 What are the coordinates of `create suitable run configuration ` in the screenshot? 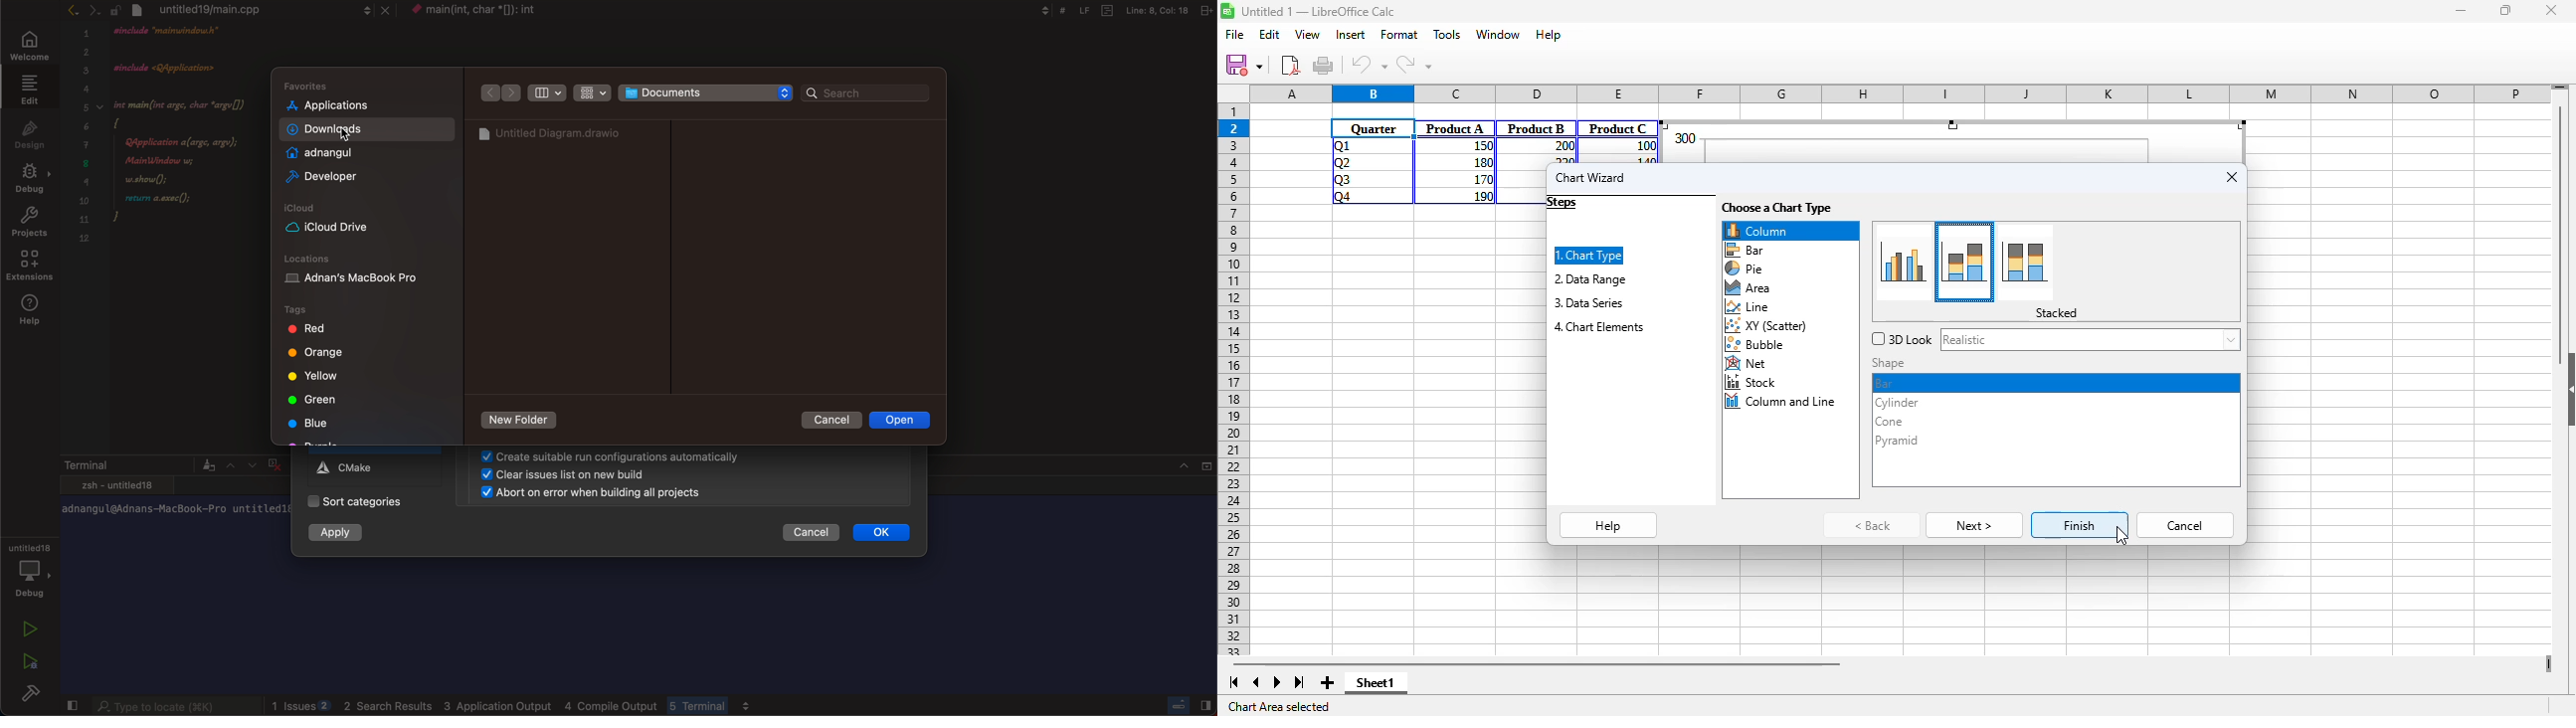 It's located at (609, 458).